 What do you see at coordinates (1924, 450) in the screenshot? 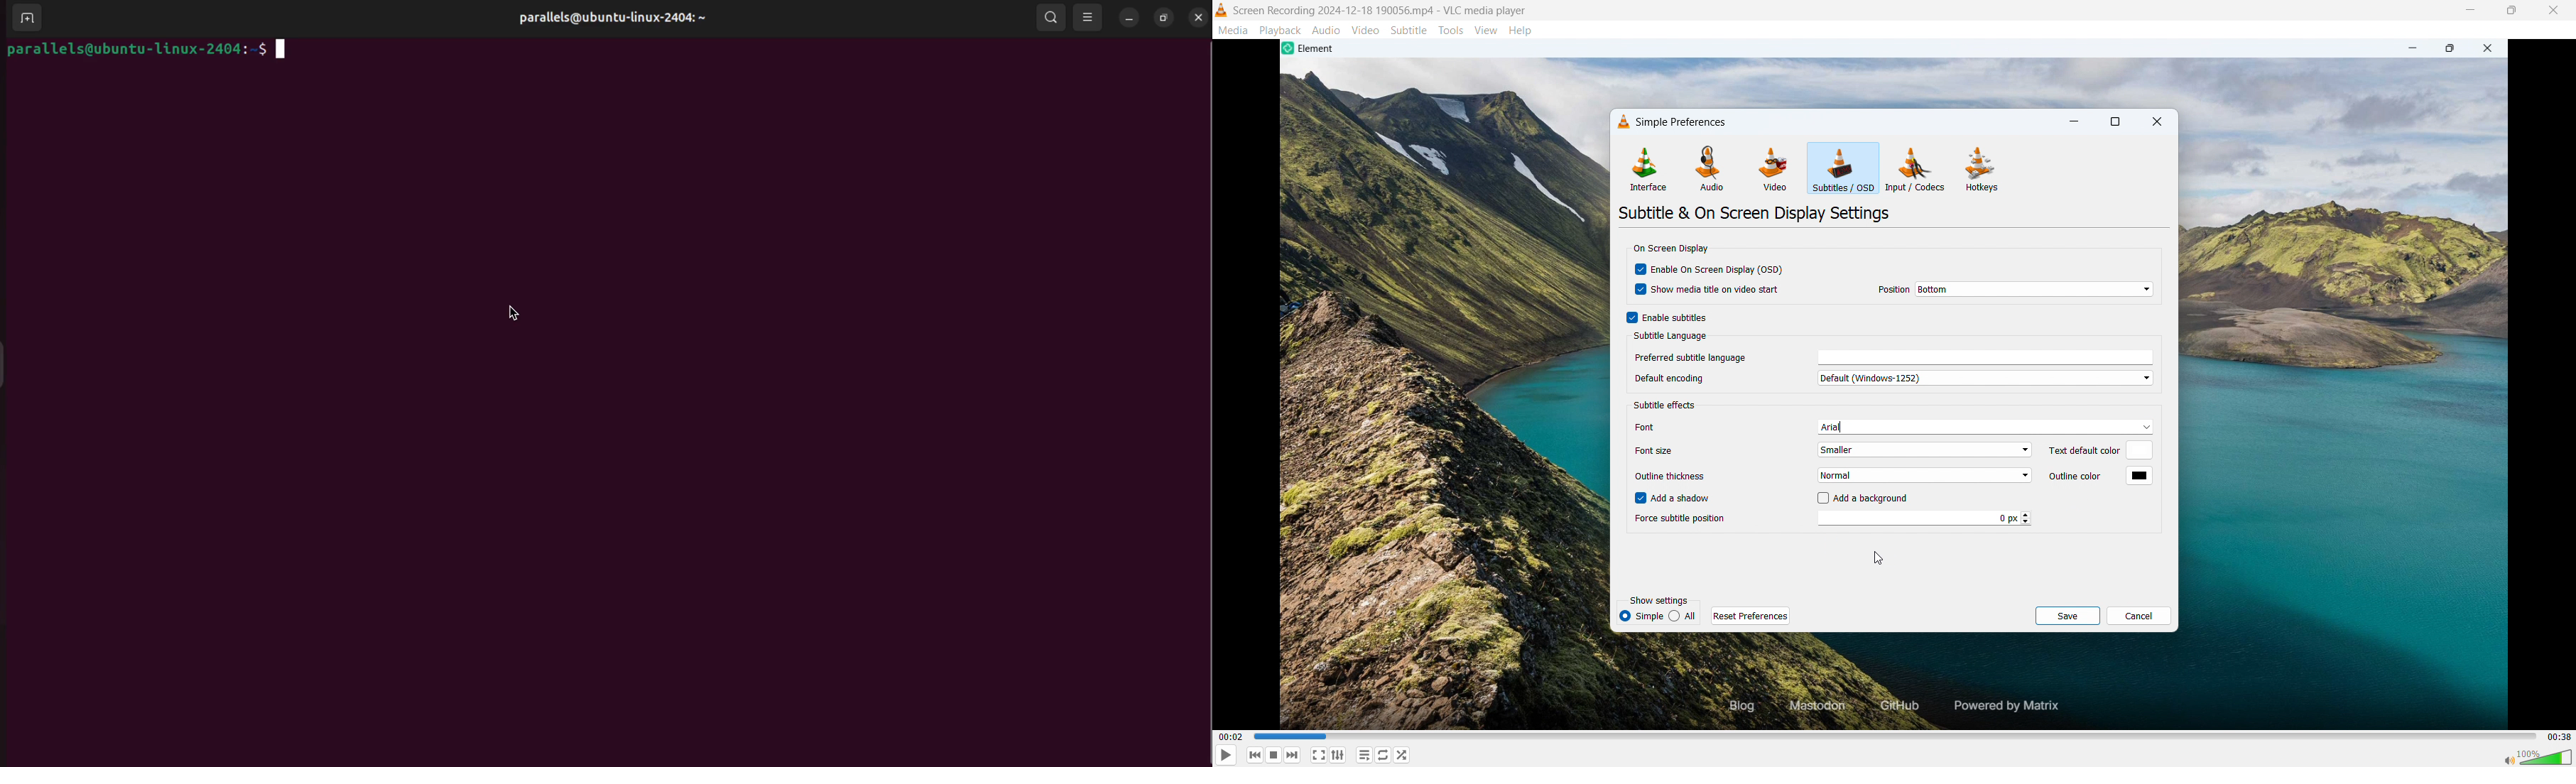
I see `set font size` at bounding box center [1924, 450].